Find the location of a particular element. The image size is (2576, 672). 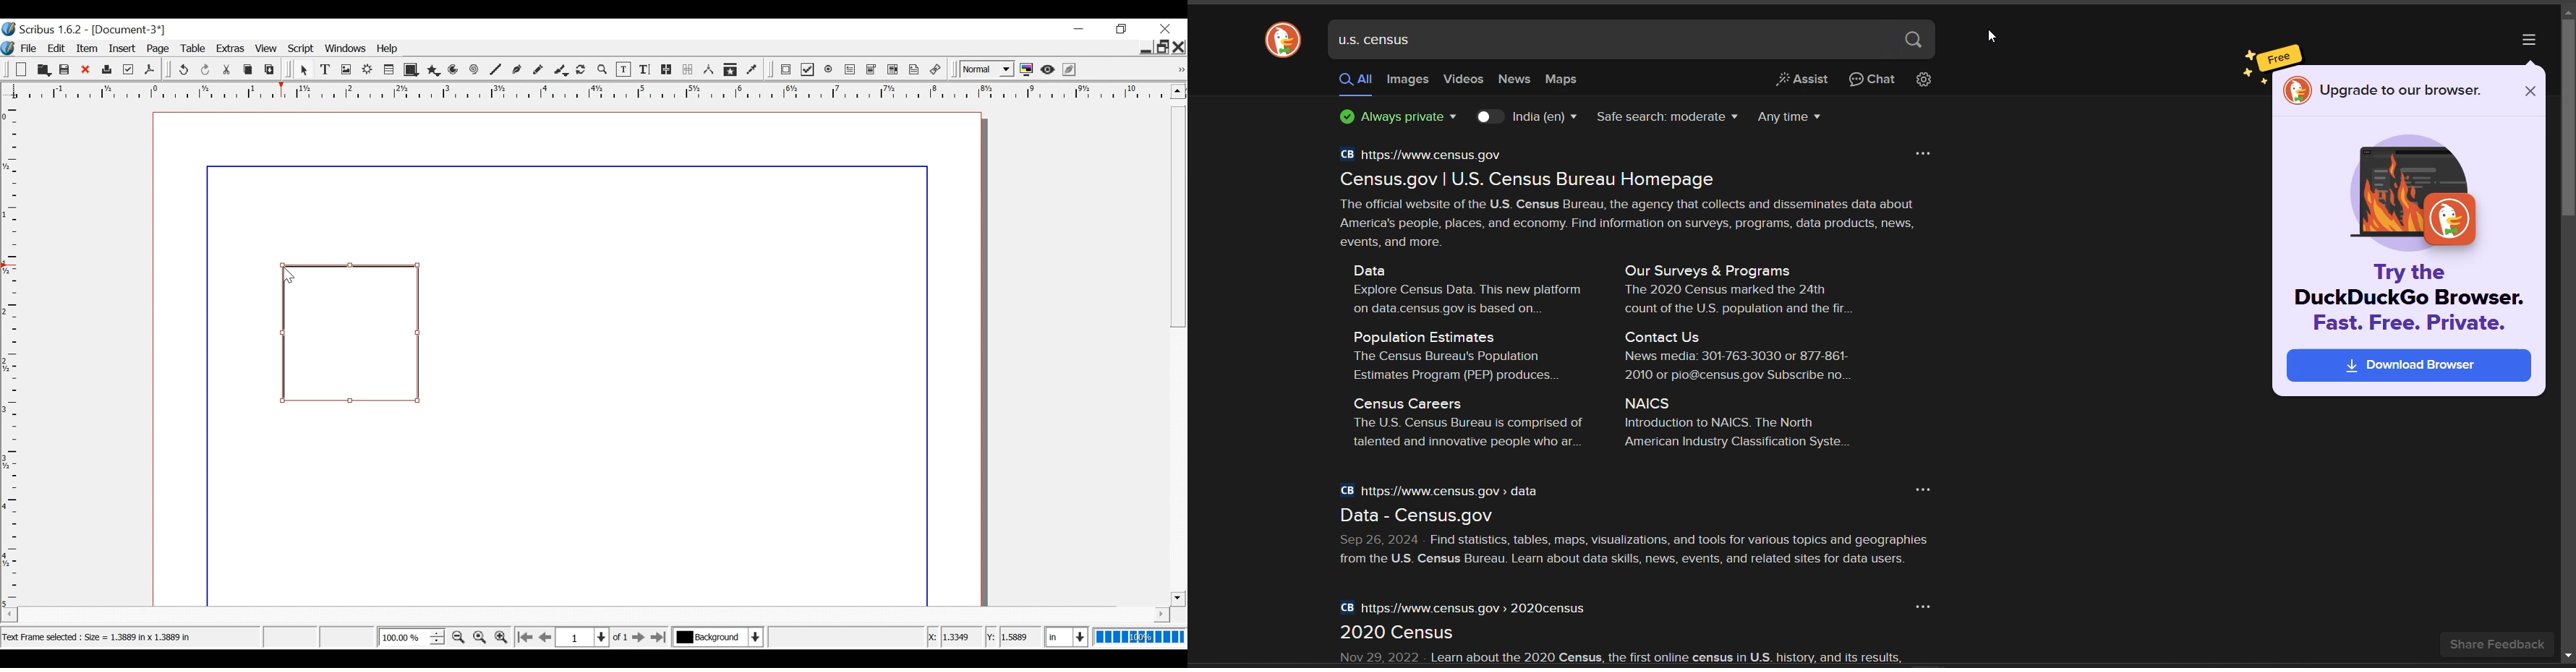

Extras is located at coordinates (230, 48).